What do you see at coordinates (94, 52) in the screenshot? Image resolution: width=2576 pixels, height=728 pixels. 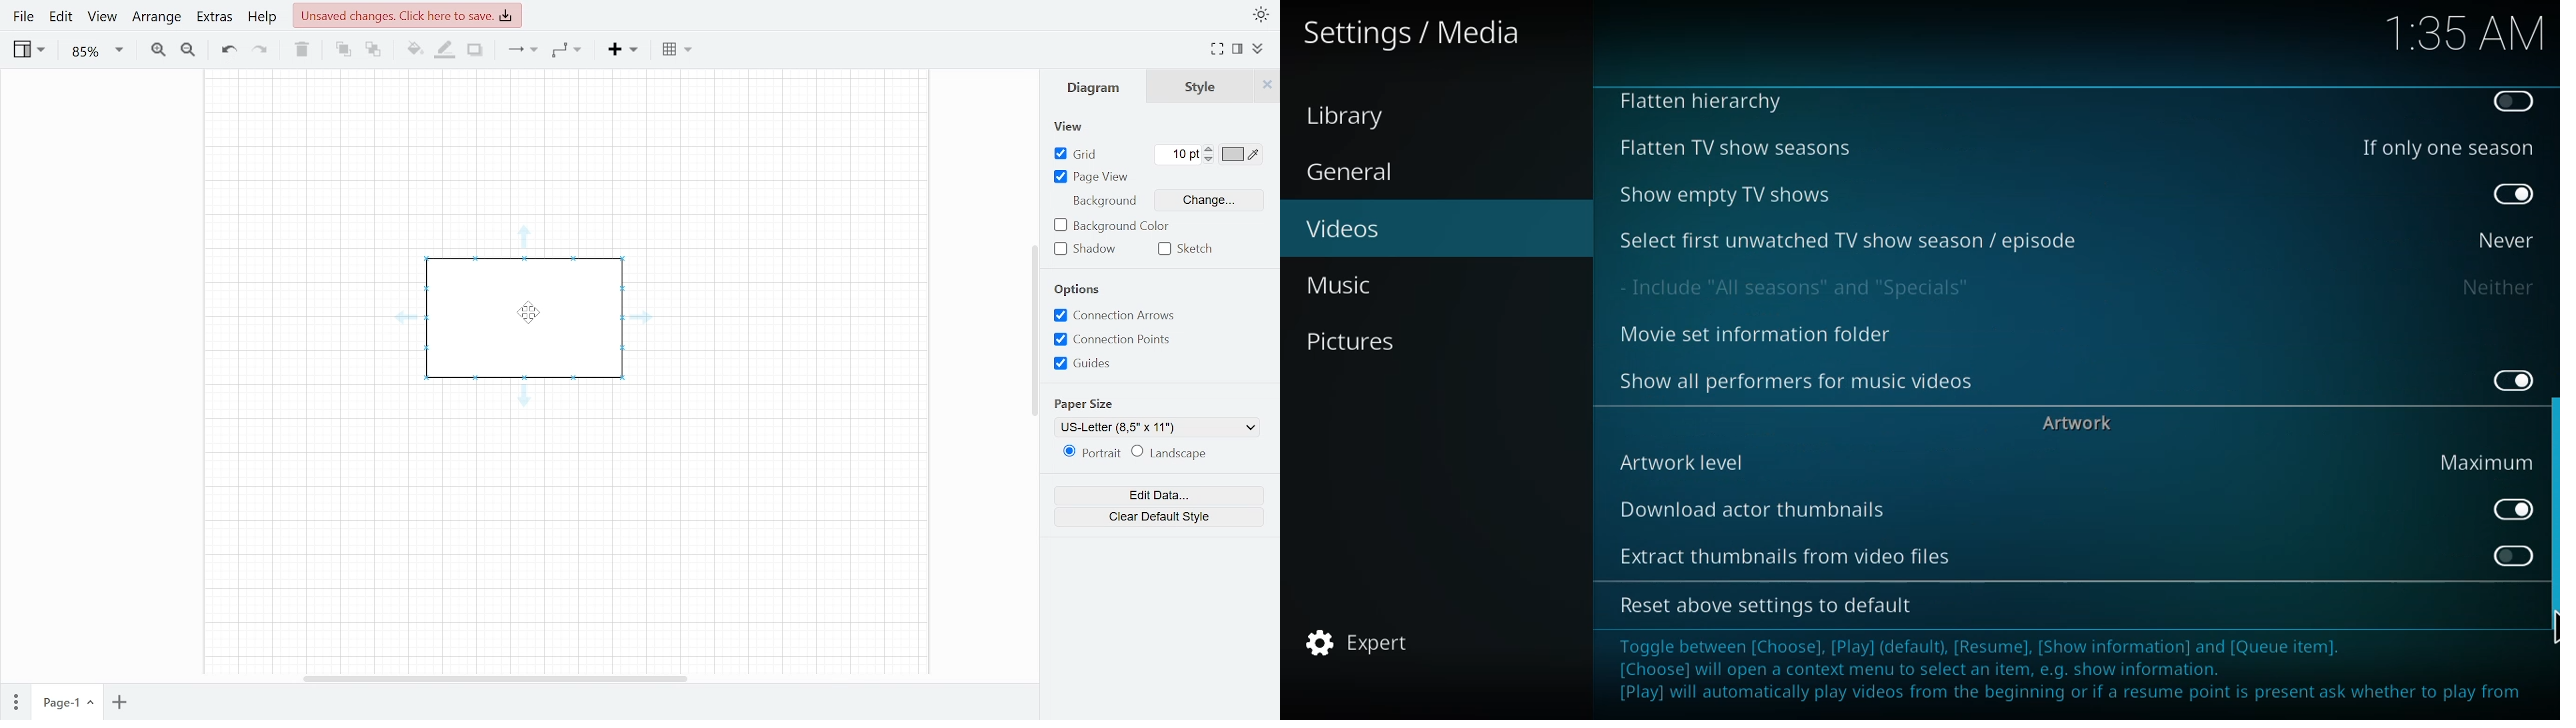 I see `Zoom (85%)` at bounding box center [94, 52].